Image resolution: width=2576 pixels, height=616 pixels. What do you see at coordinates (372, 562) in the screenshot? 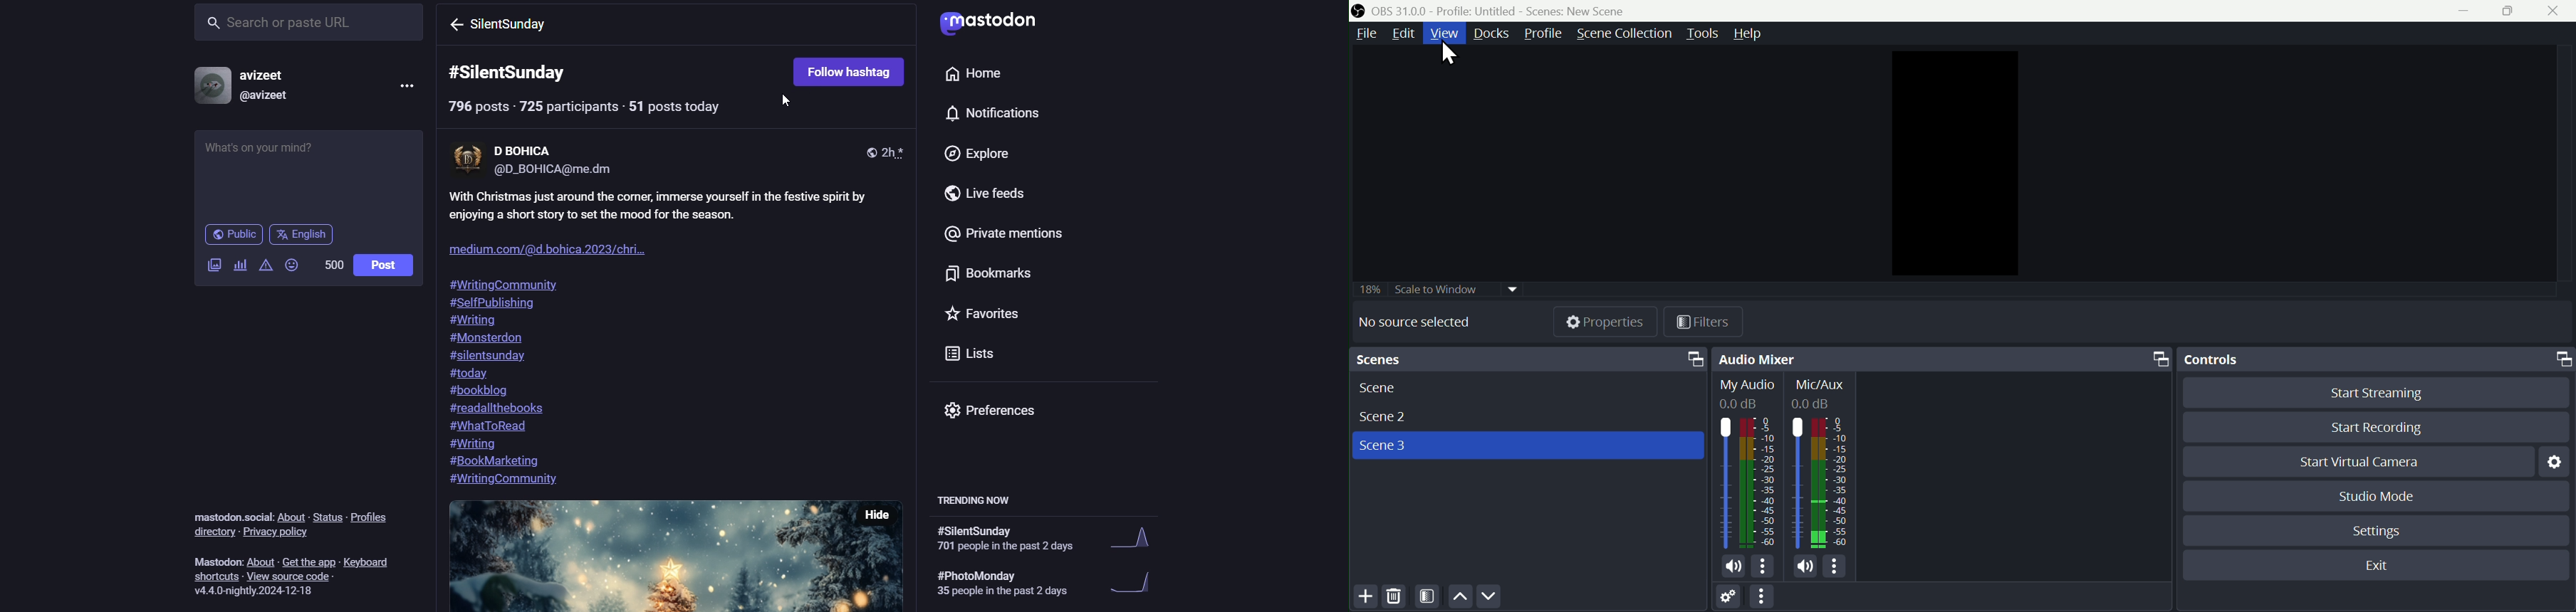
I see `keyboard` at bounding box center [372, 562].